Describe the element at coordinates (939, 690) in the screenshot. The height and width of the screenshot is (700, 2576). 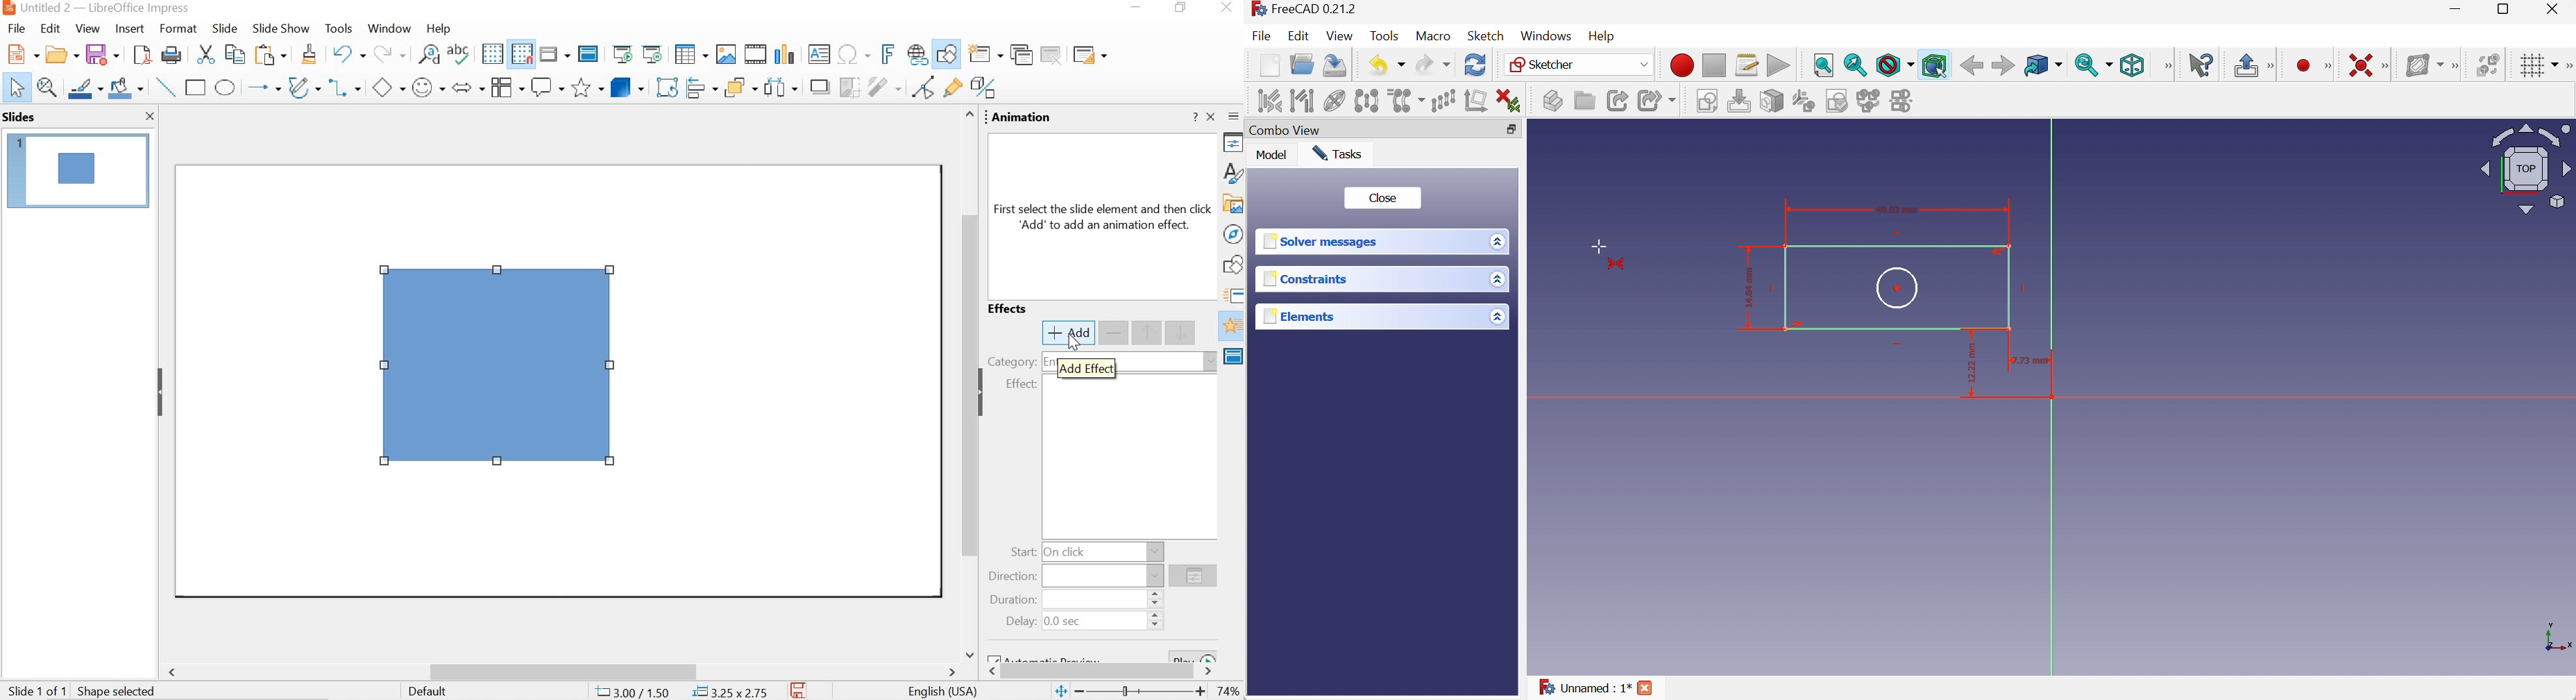
I see `English(USA)` at that location.